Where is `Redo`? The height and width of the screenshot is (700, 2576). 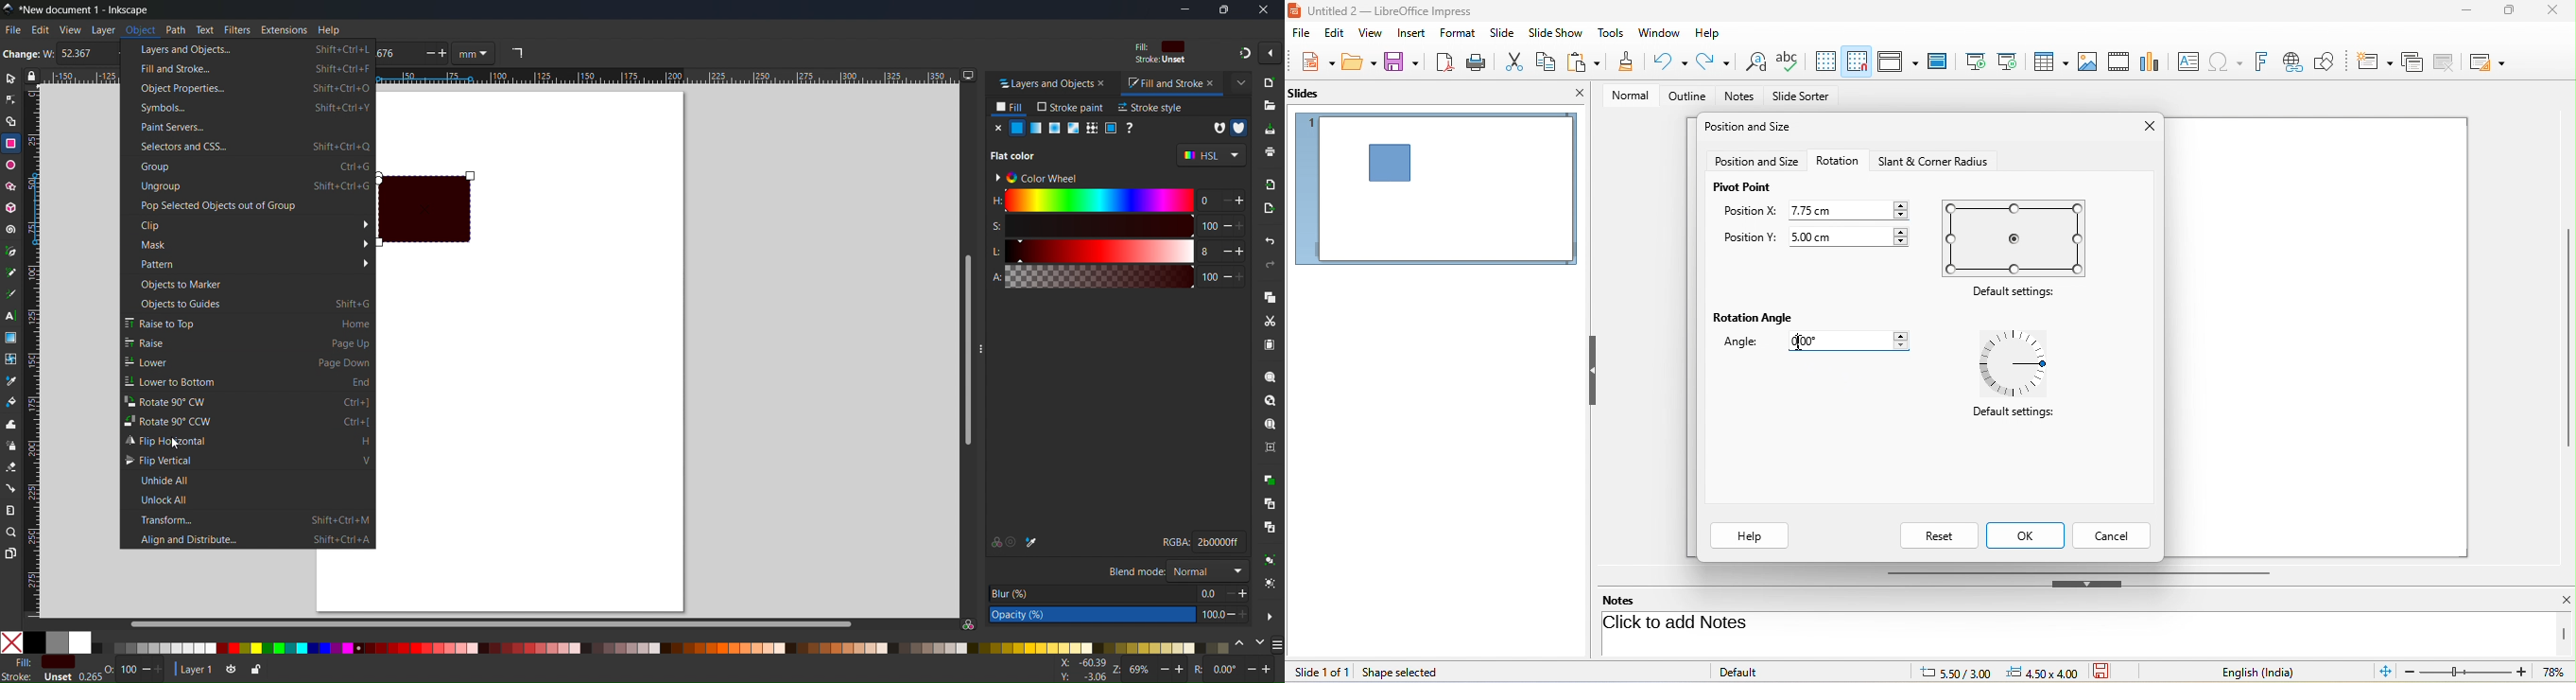
Redo is located at coordinates (1271, 265).